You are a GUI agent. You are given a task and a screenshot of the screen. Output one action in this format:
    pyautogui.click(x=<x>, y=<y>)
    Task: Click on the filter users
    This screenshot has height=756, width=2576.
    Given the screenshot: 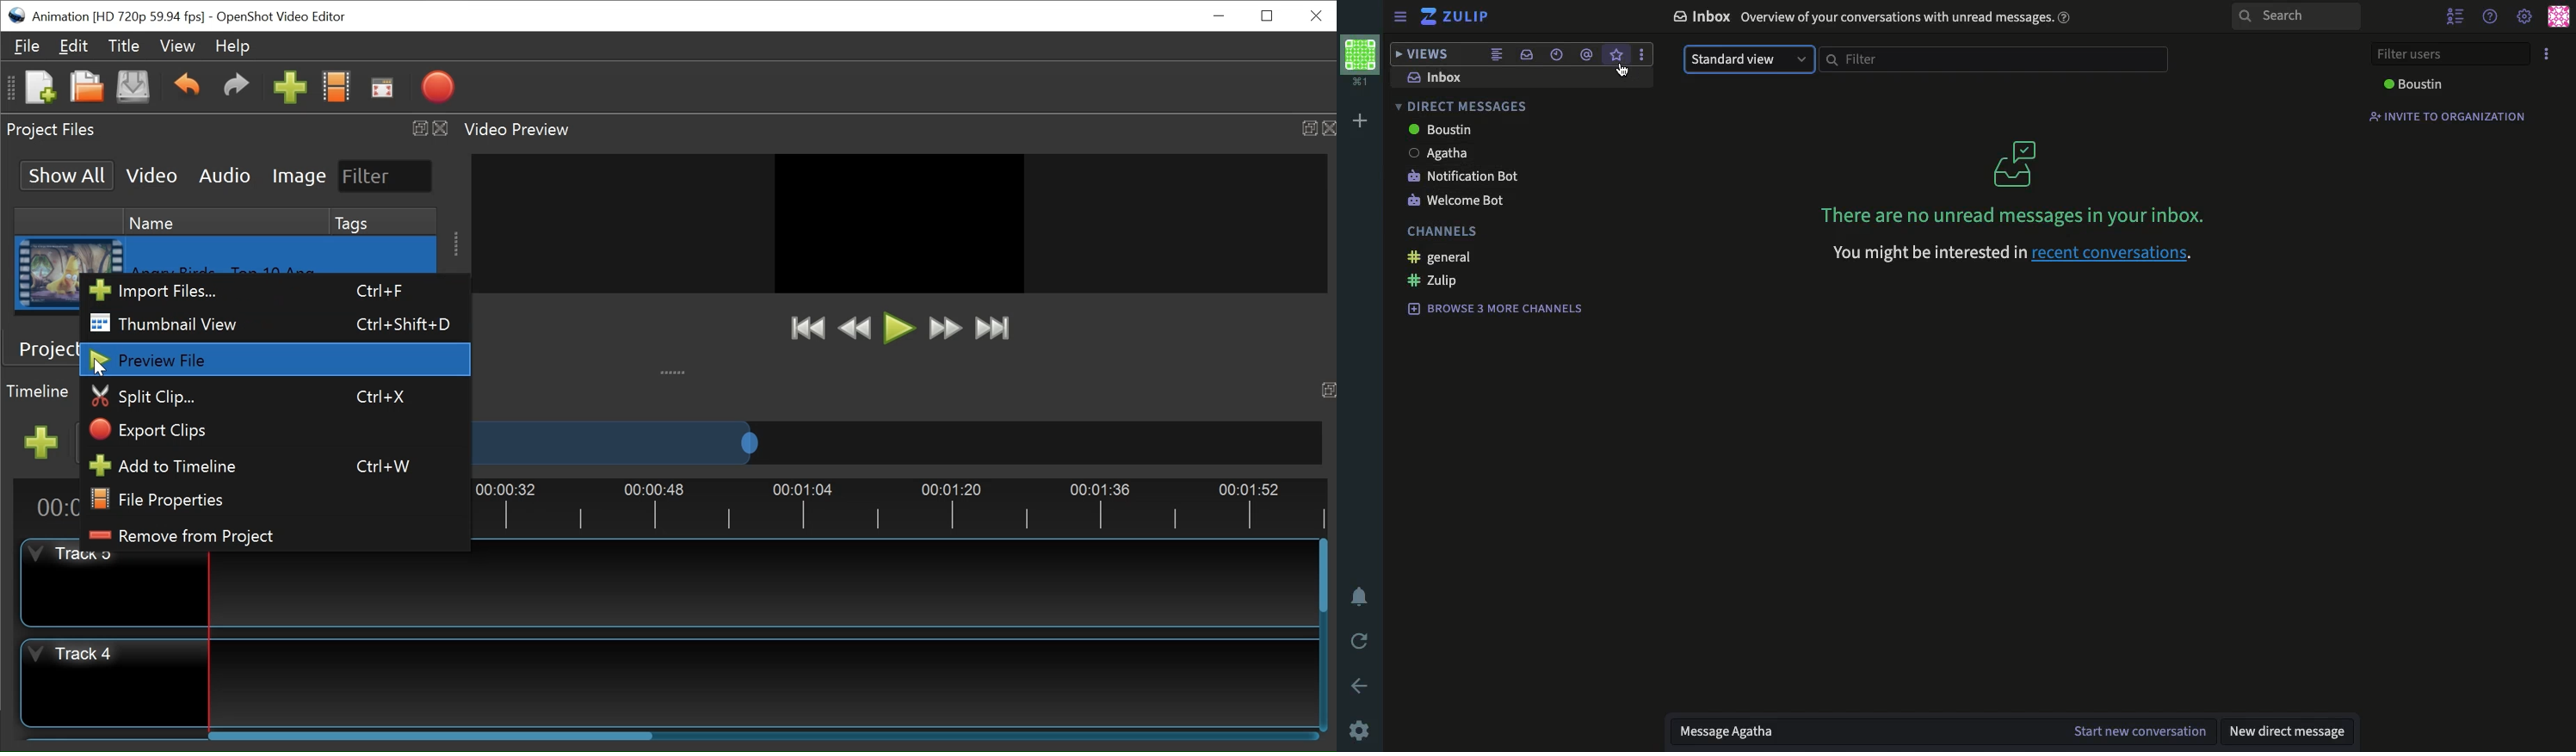 What is the action you would take?
    pyautogui.click(x=2453, y=54)
    